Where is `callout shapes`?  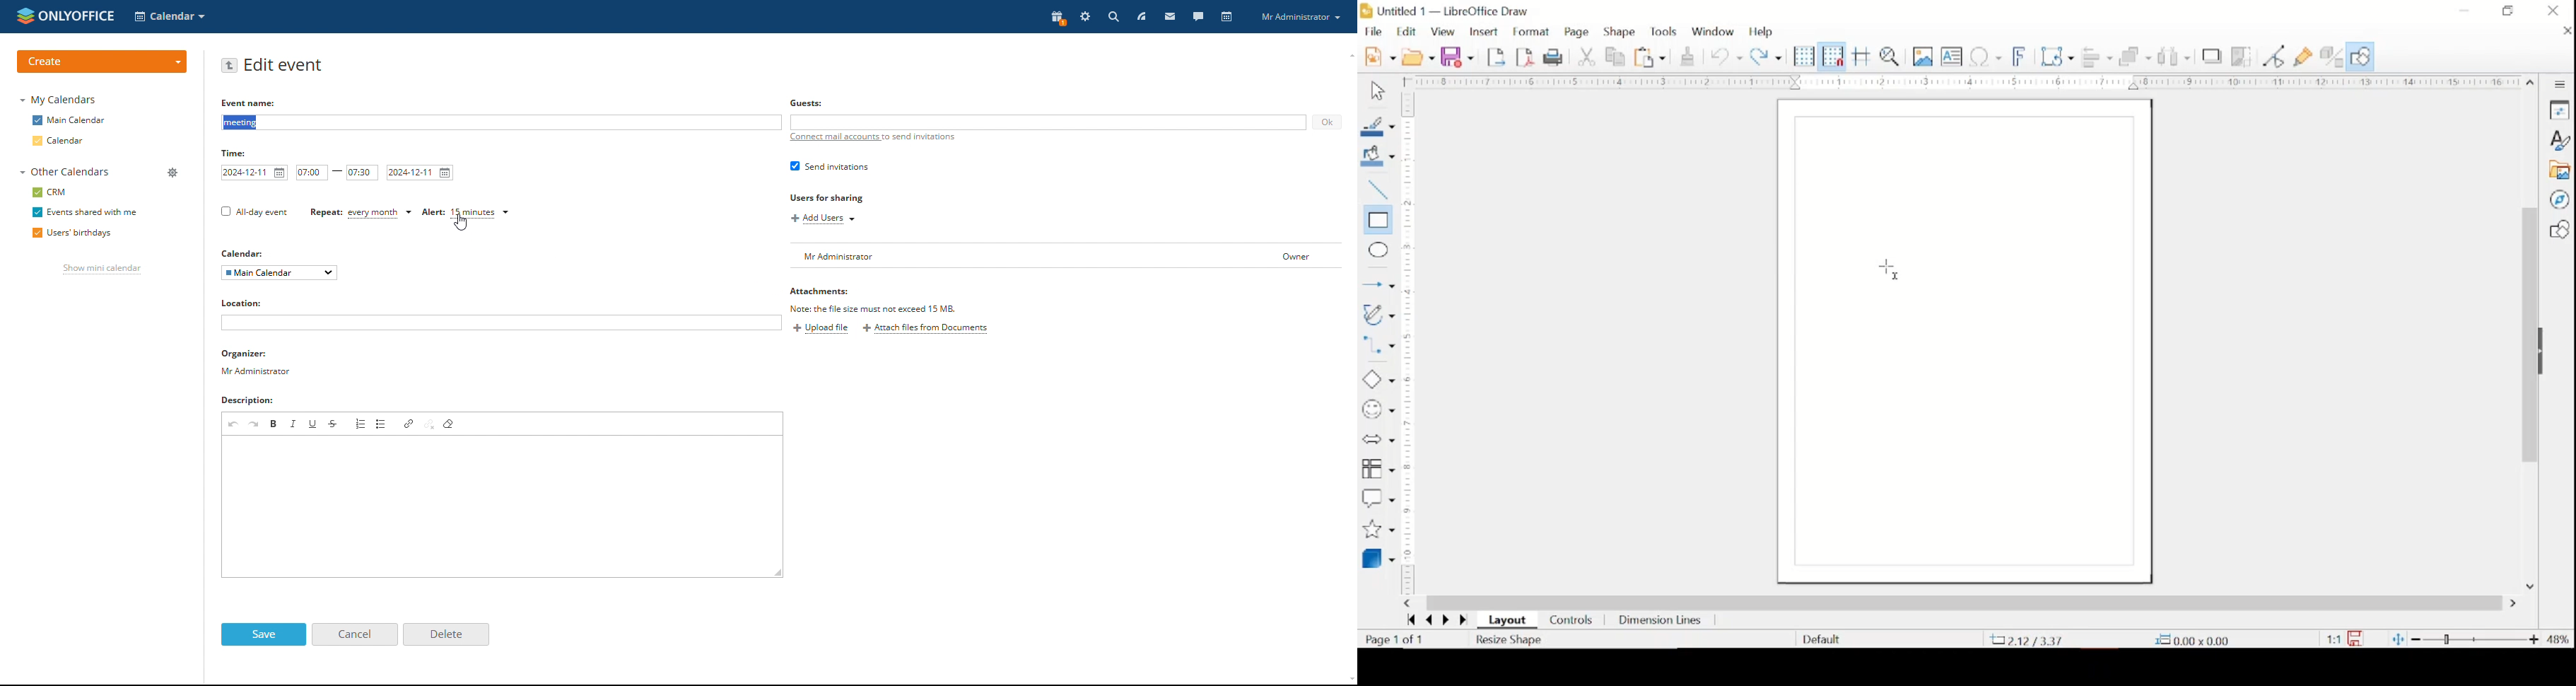 callout shapes is located at coordinates (1378, 499).